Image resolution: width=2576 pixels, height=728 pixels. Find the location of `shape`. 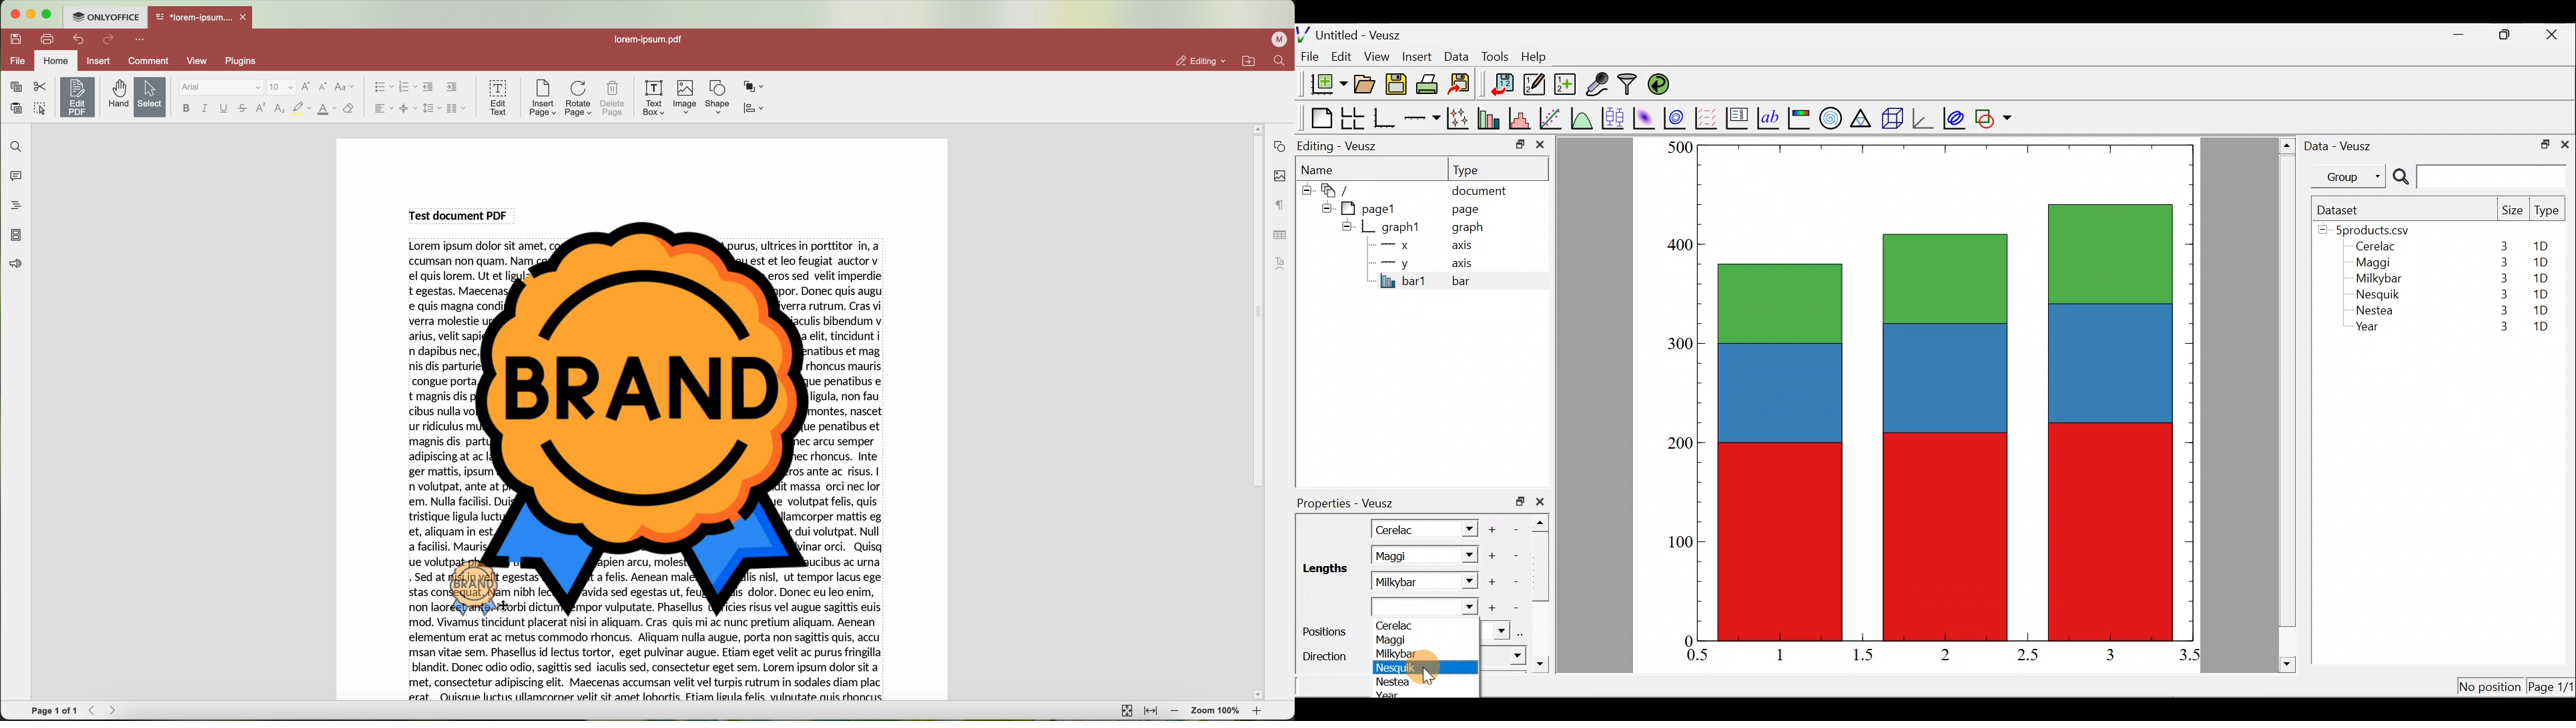

shape is located at coordinates (718, 97).